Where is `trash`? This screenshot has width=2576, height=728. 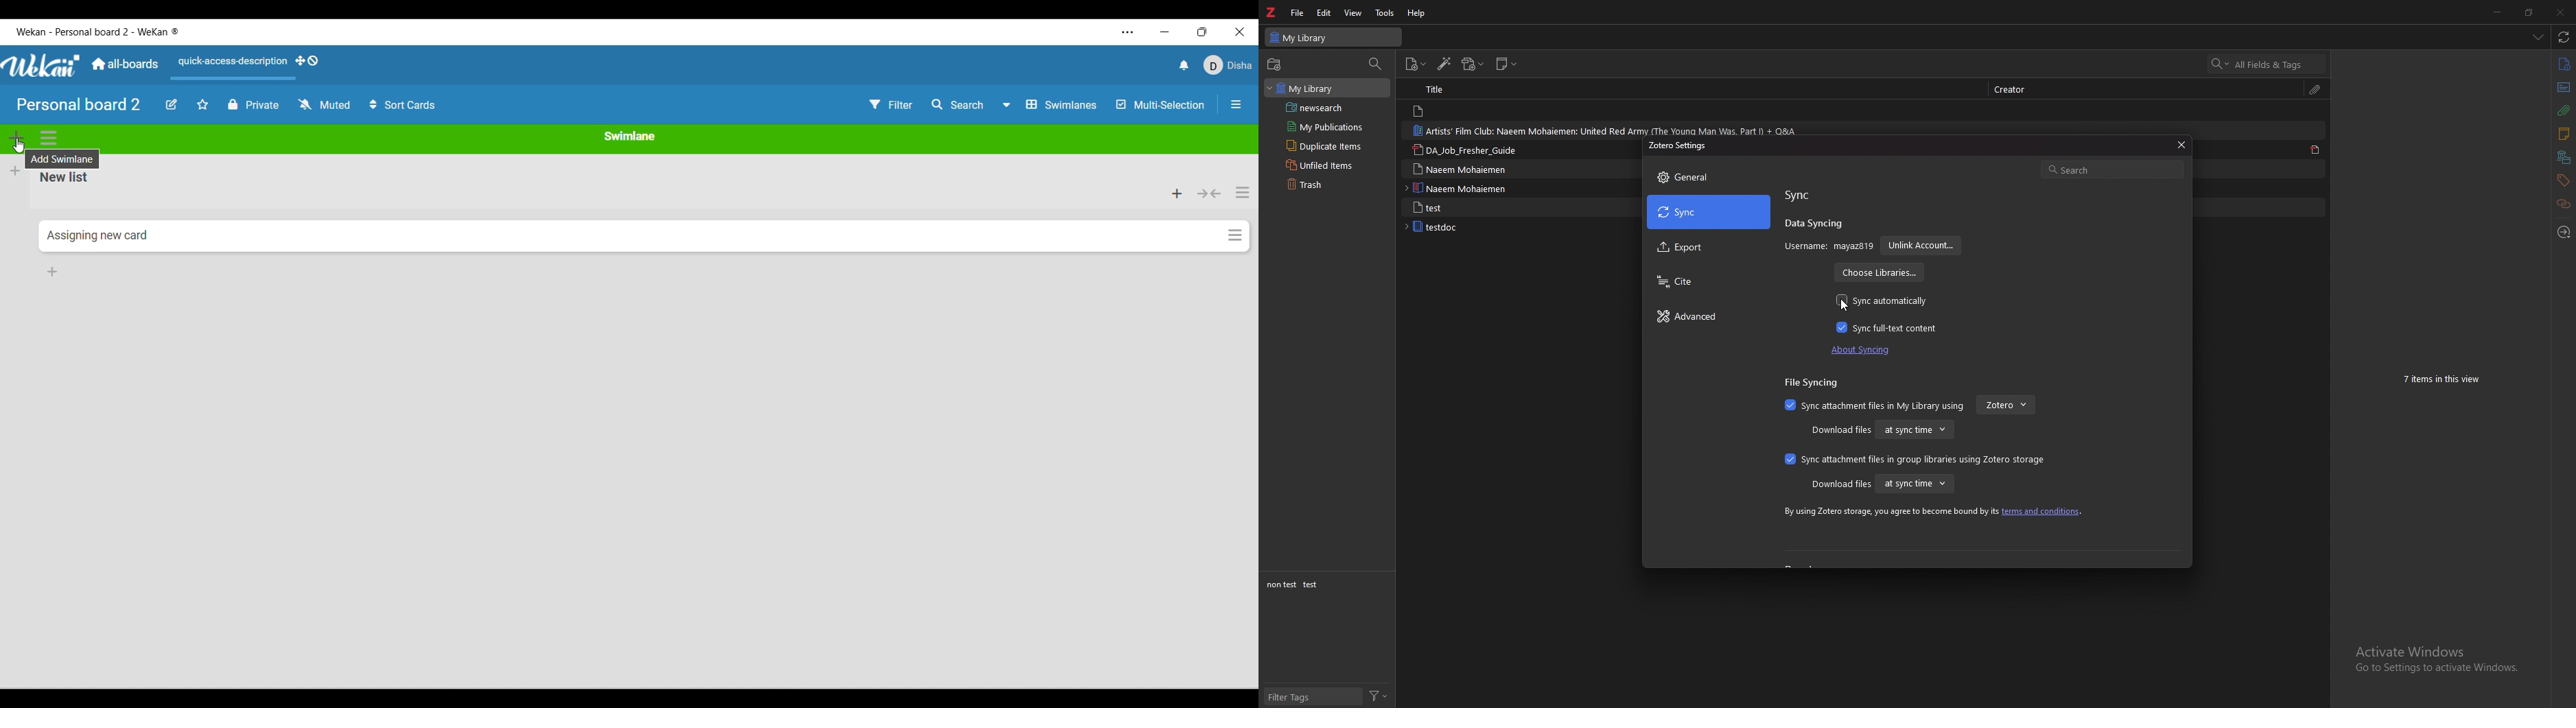
trash is located at coordinates (1333, 185).